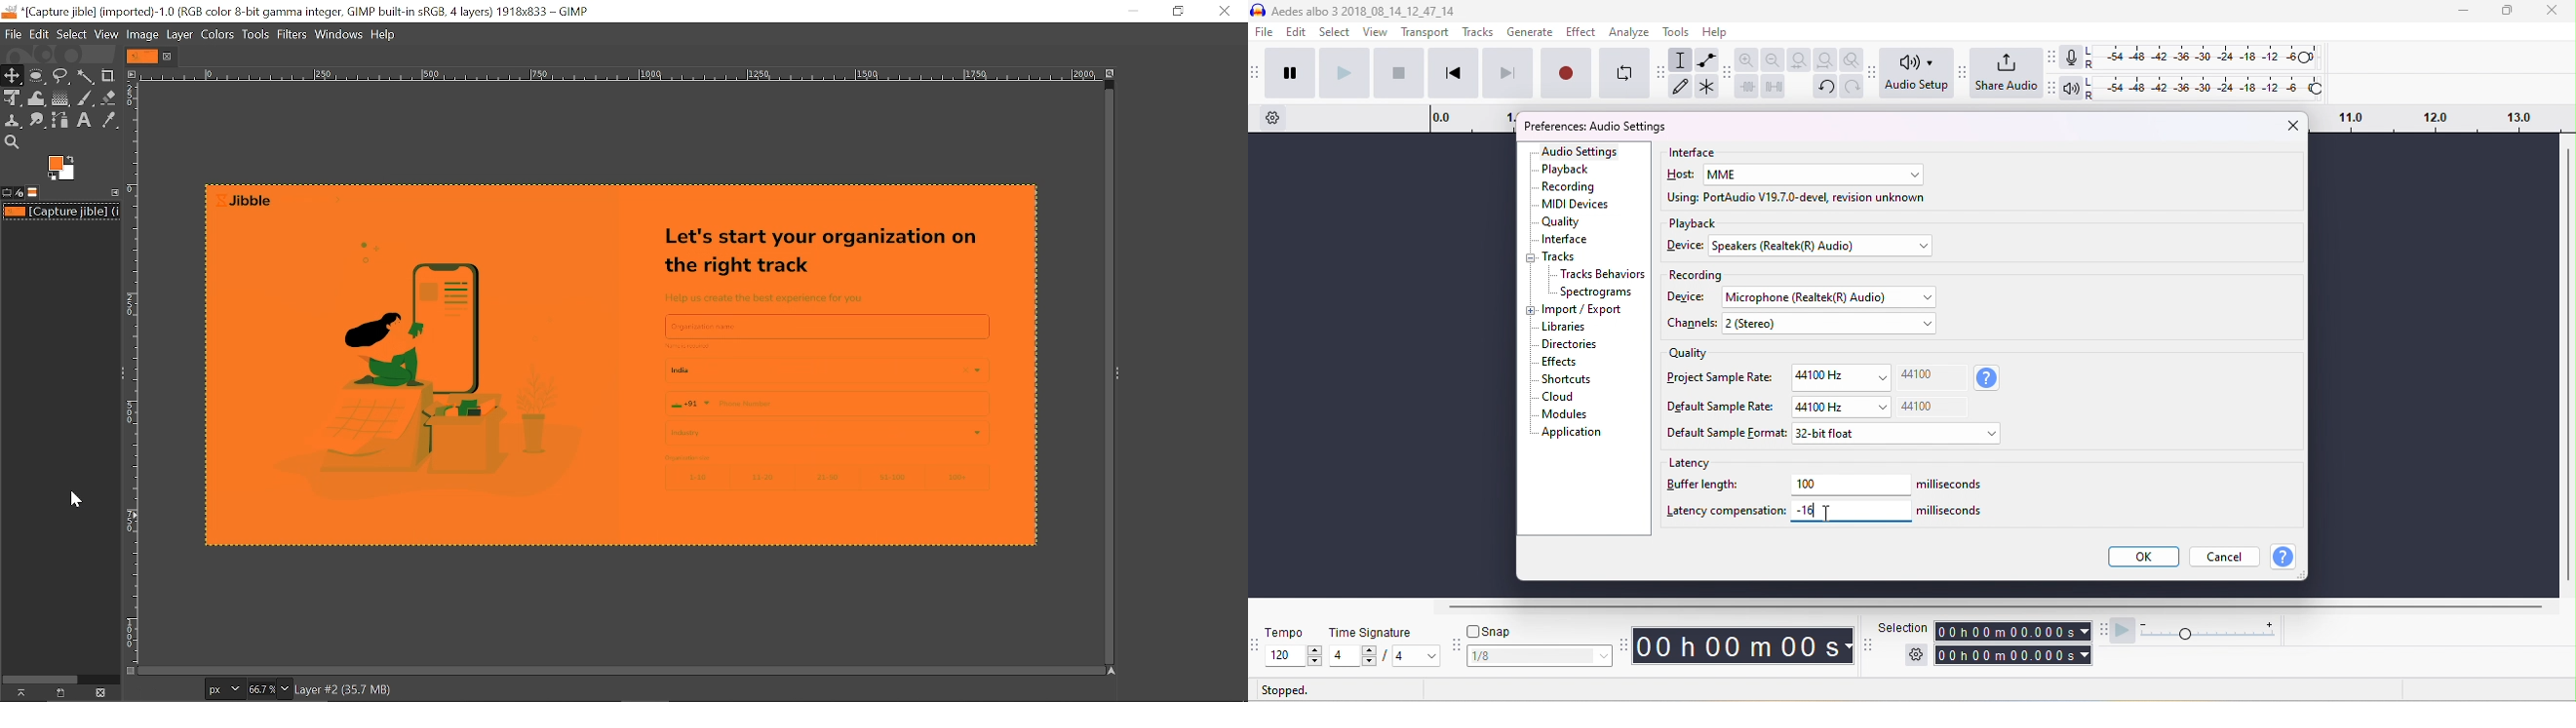 Image resolution: width=2576 pixels, height=728 pixels. Describe the element at coordinates (2091, 51) in the screenshot. I see `L` at that location.